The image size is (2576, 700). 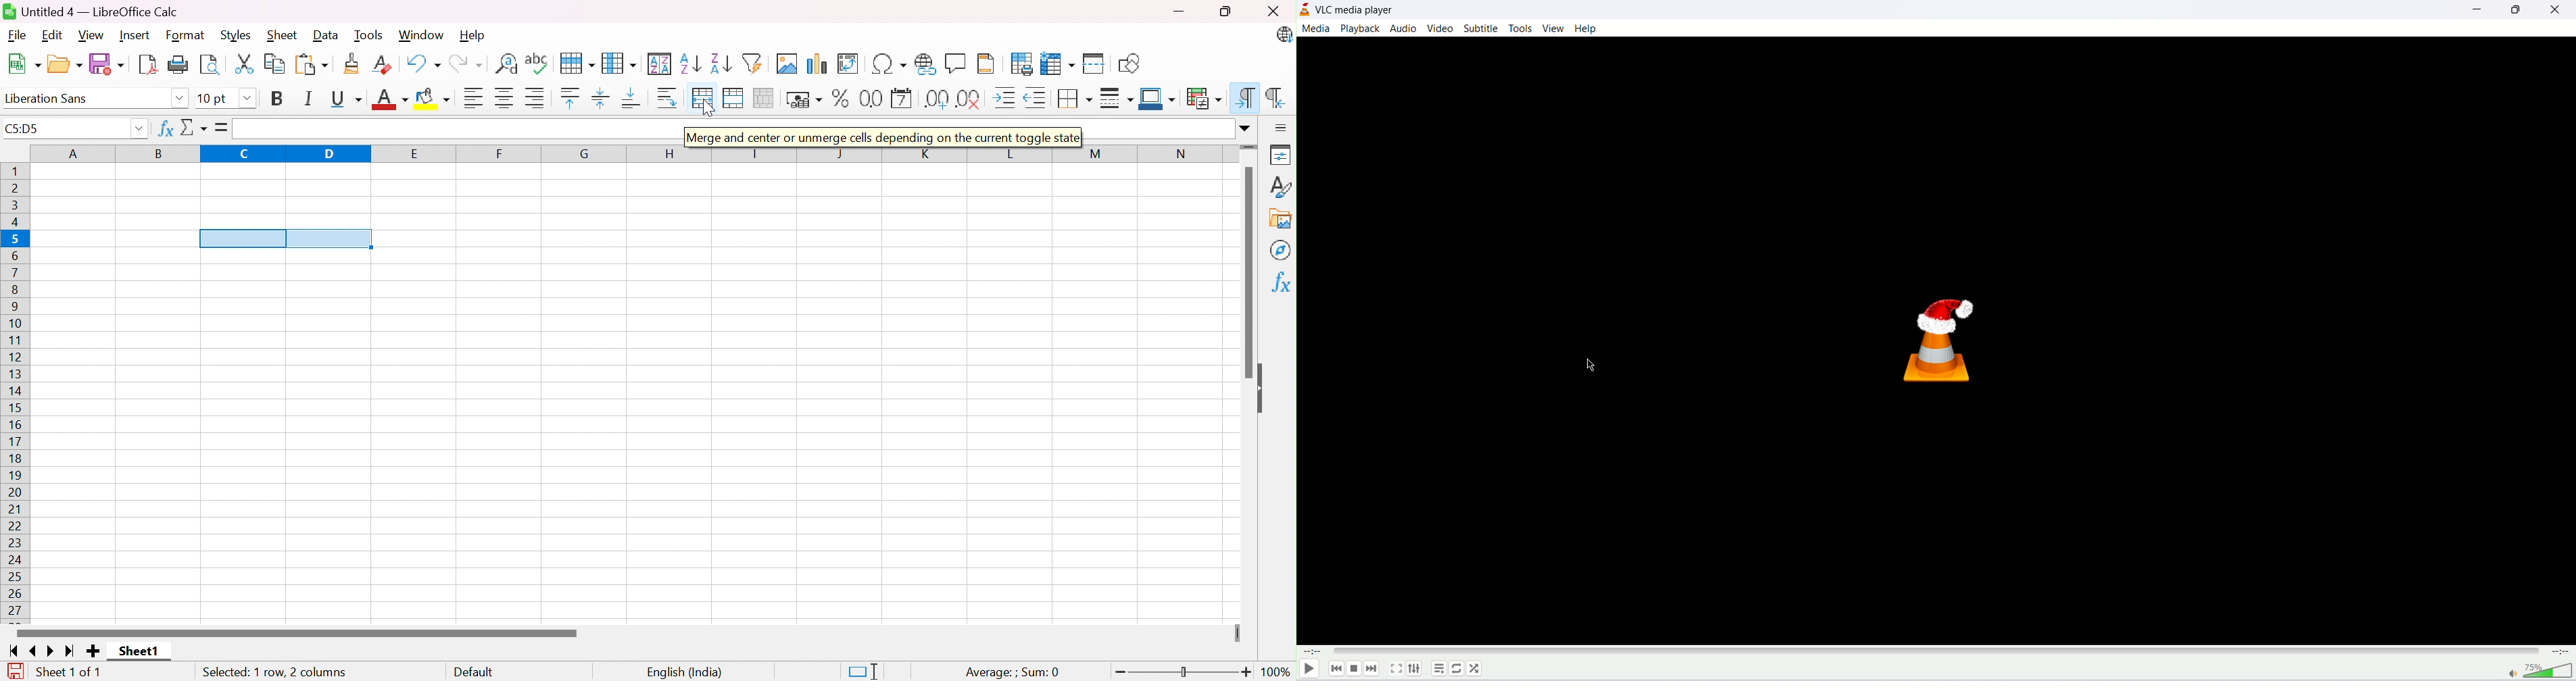 I want to click on Define Print Area, so click(x=1021, y=64).